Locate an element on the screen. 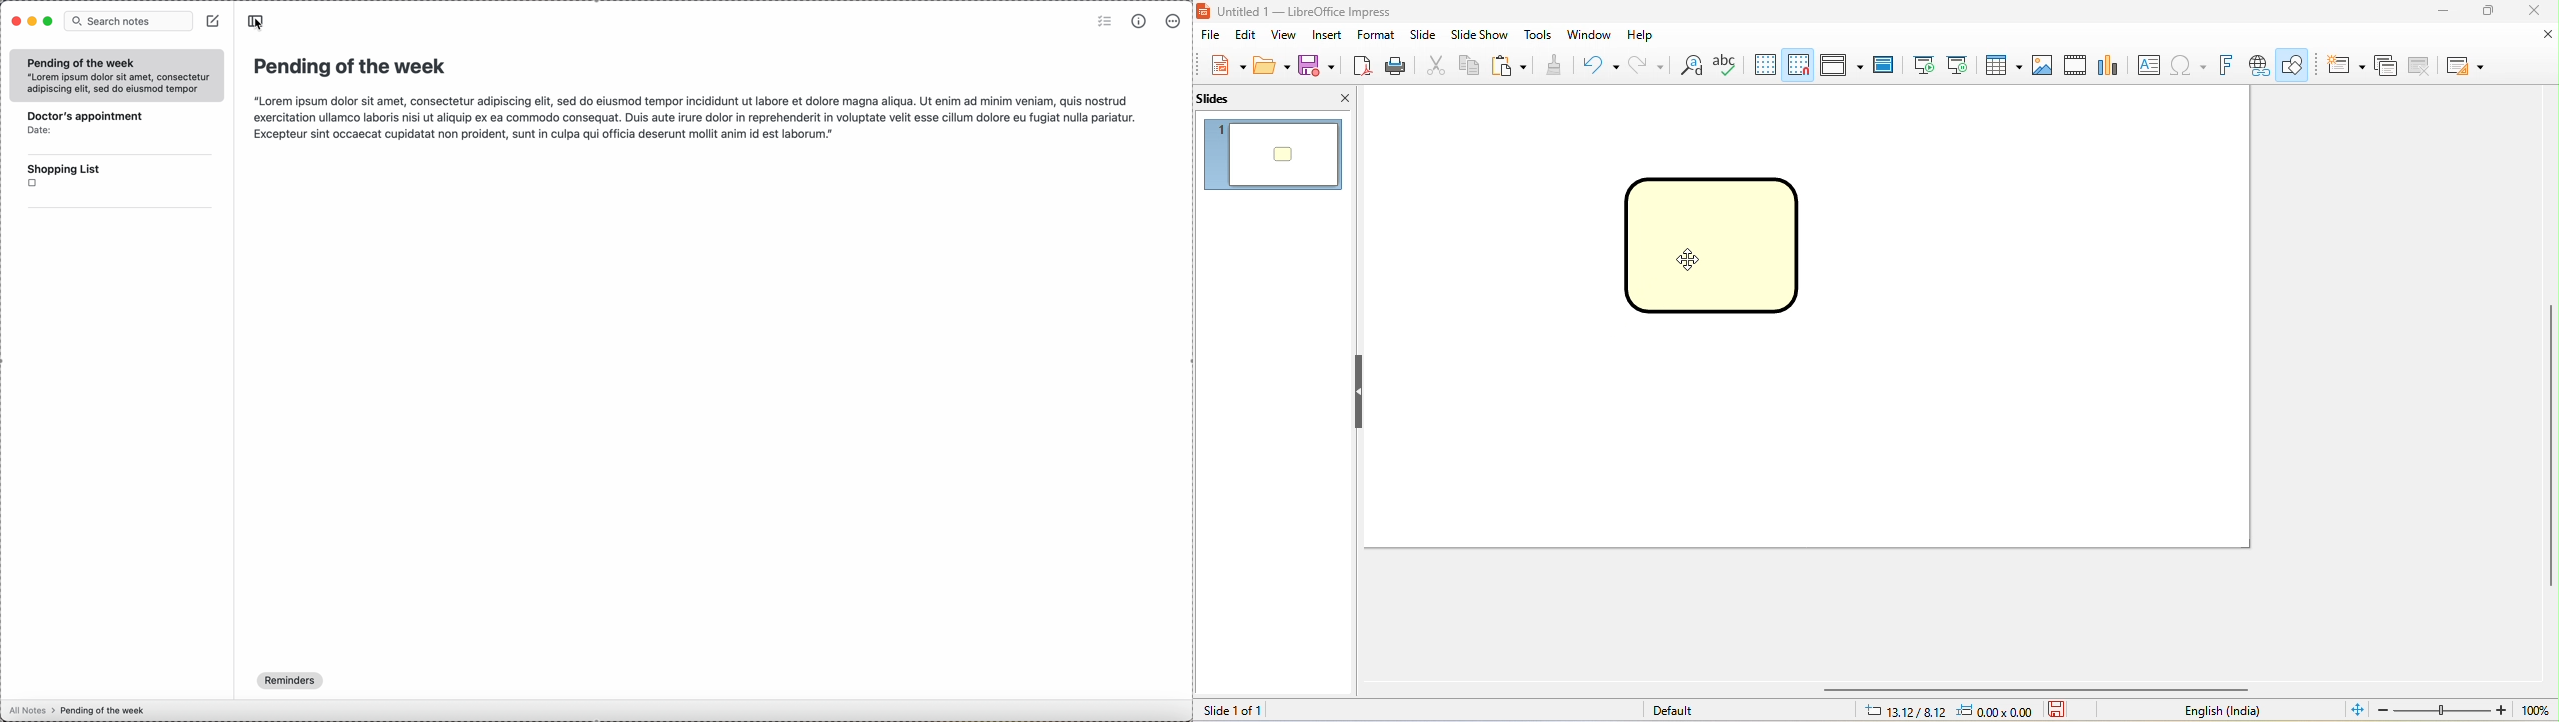  close is located at coordinates (2538, 11).